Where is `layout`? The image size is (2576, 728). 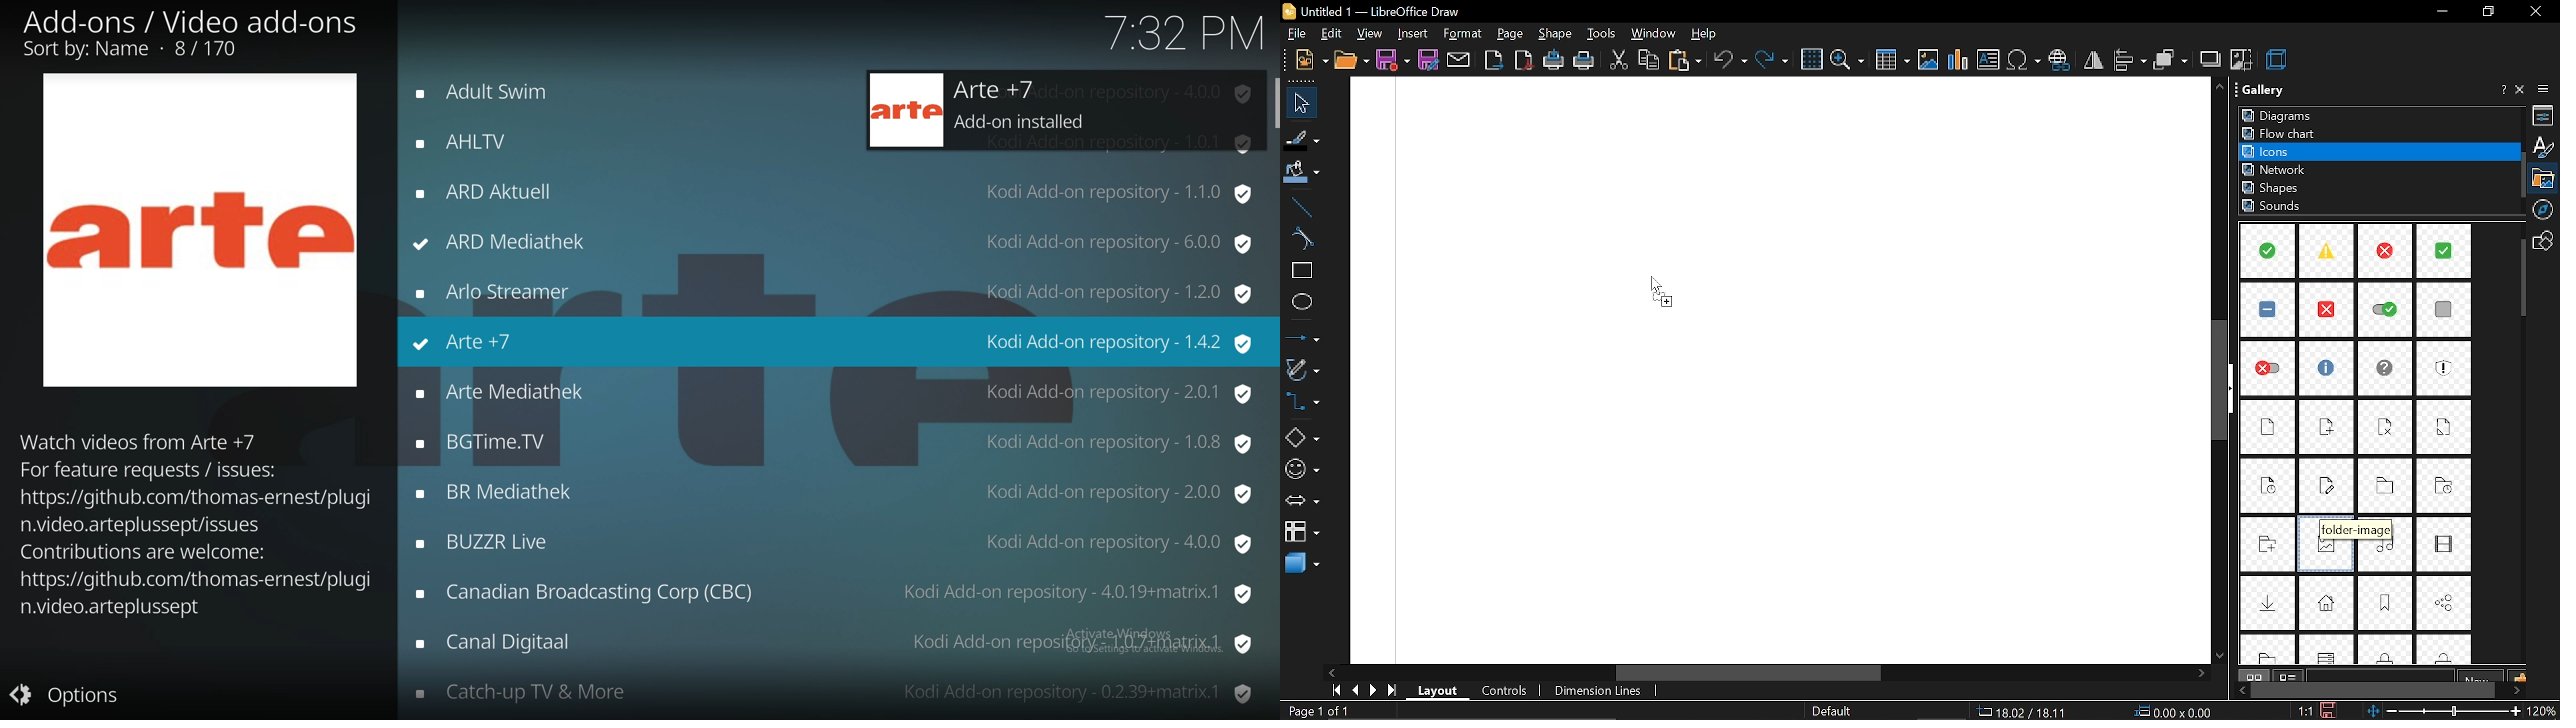 layout is located at coordinates (1437, 692).